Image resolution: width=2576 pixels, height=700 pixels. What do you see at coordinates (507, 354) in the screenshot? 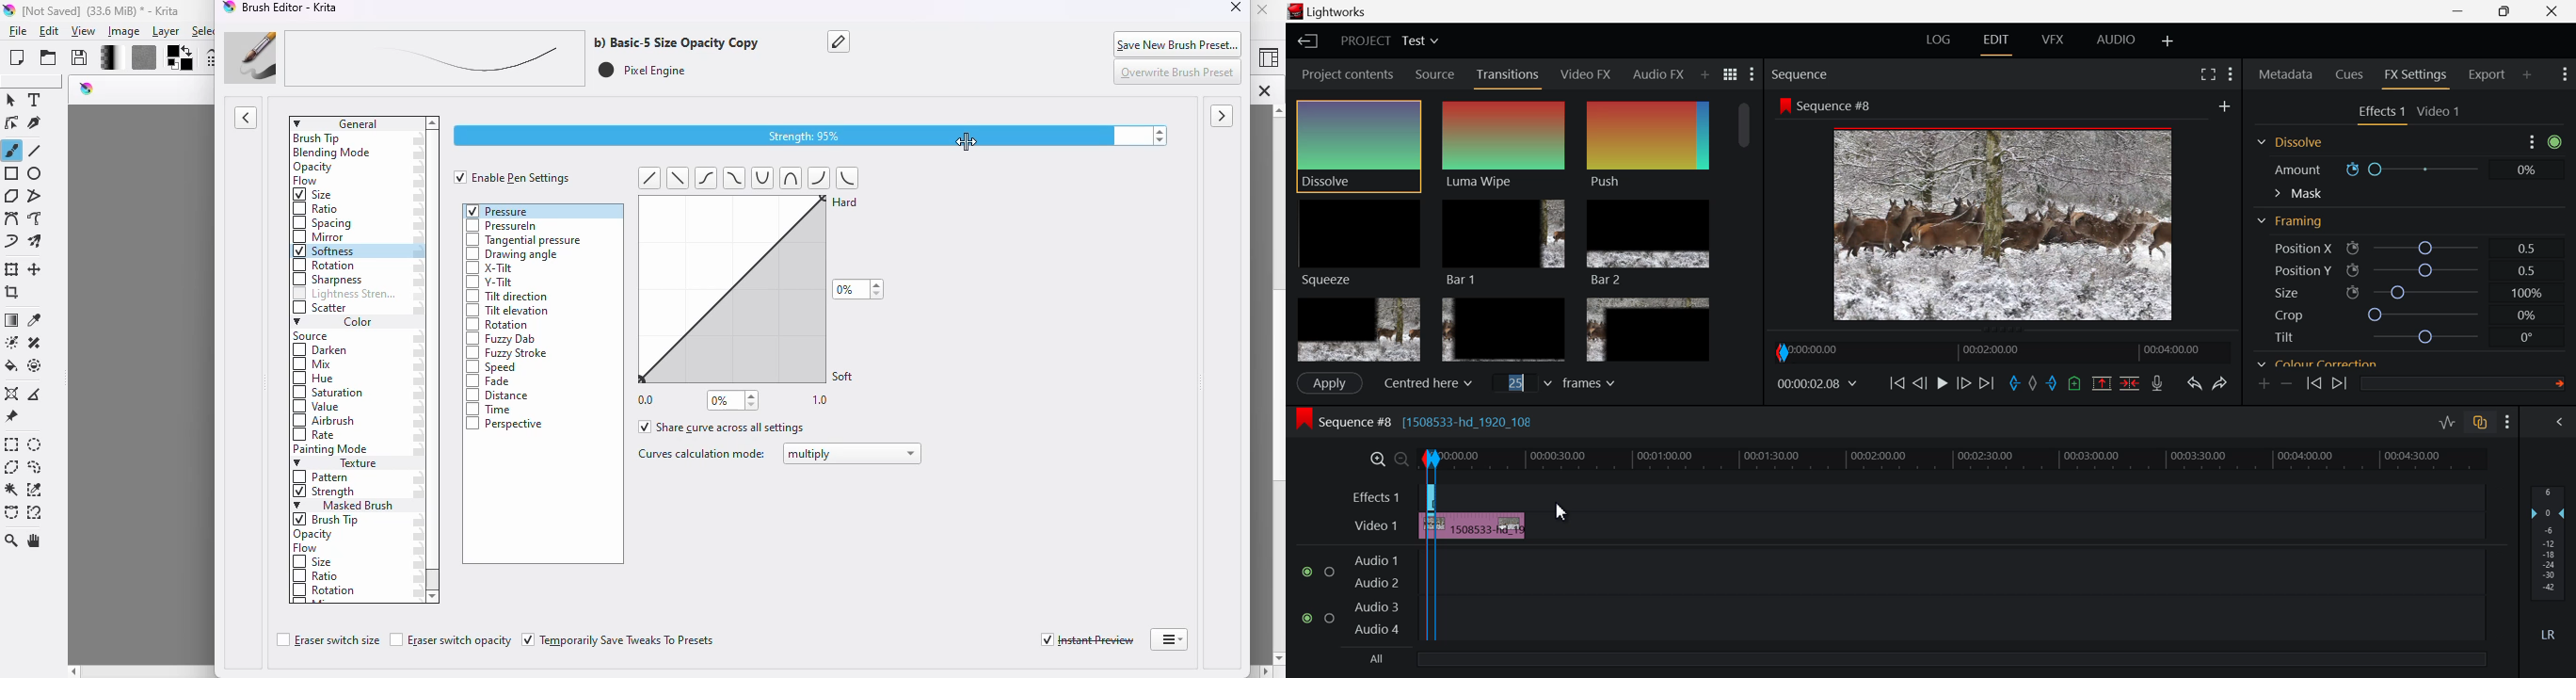
I see `fuzzy stroke` at bounding box center [507, 354].